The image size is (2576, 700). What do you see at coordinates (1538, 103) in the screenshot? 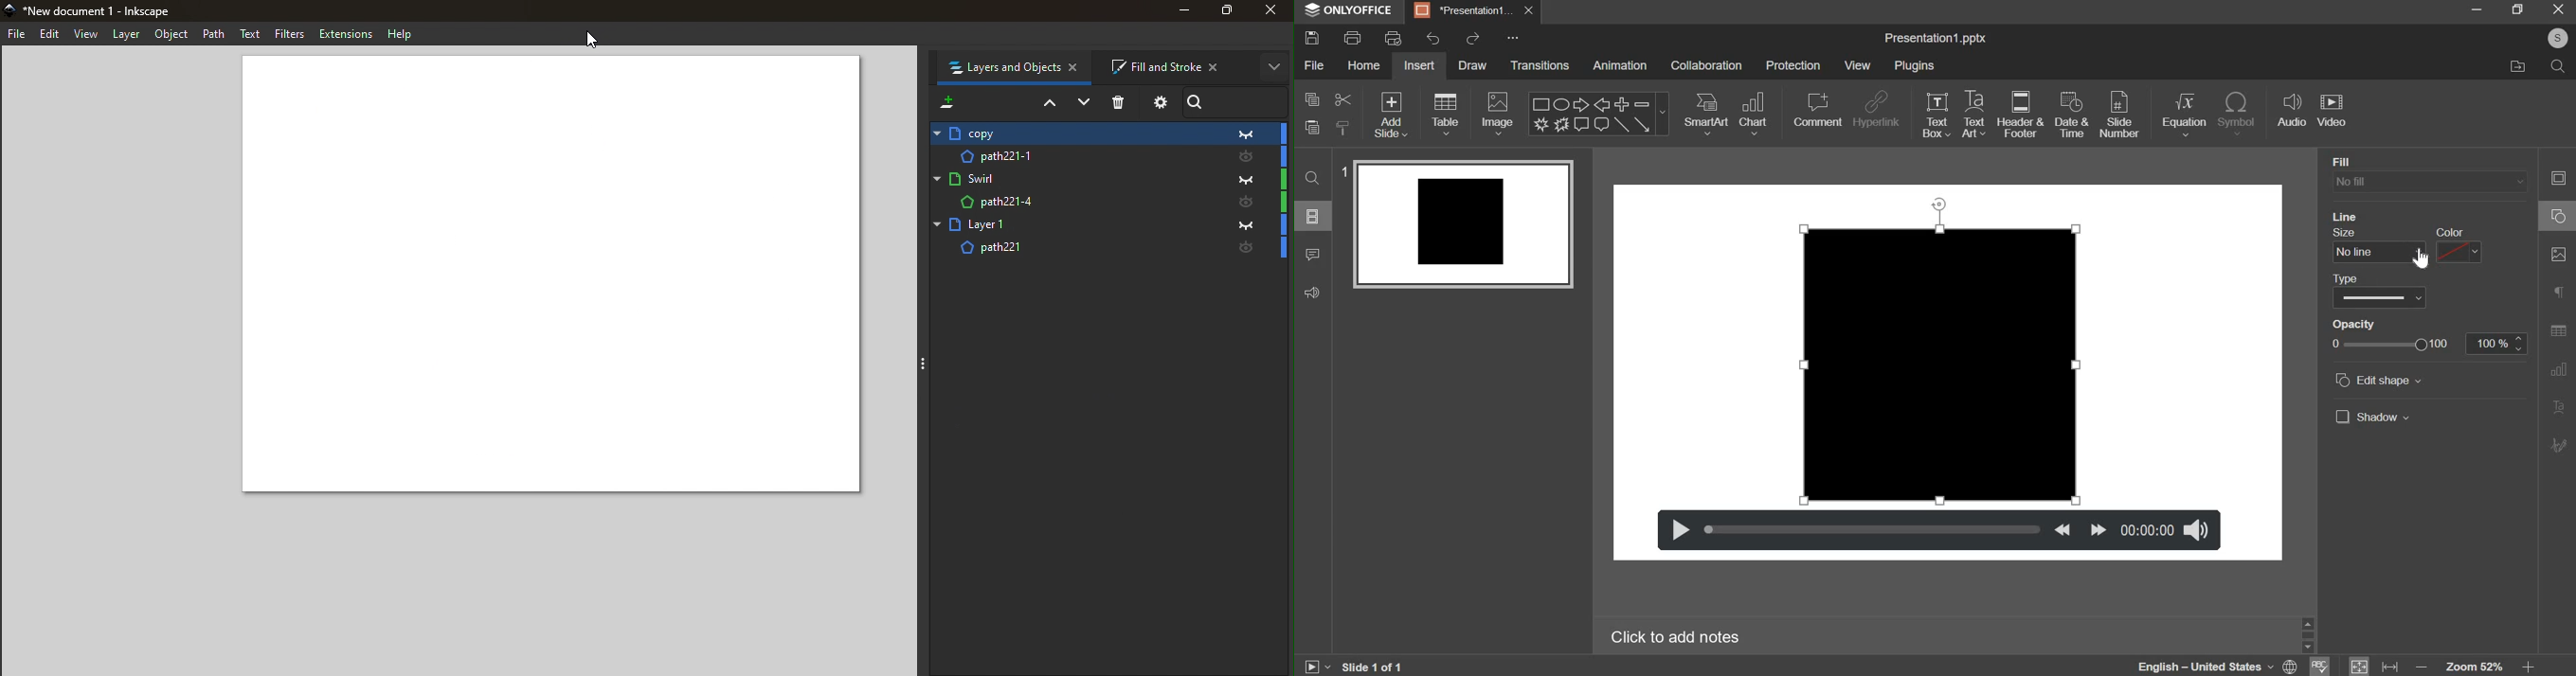
I see `Square` at bounding box center [1538, 103].